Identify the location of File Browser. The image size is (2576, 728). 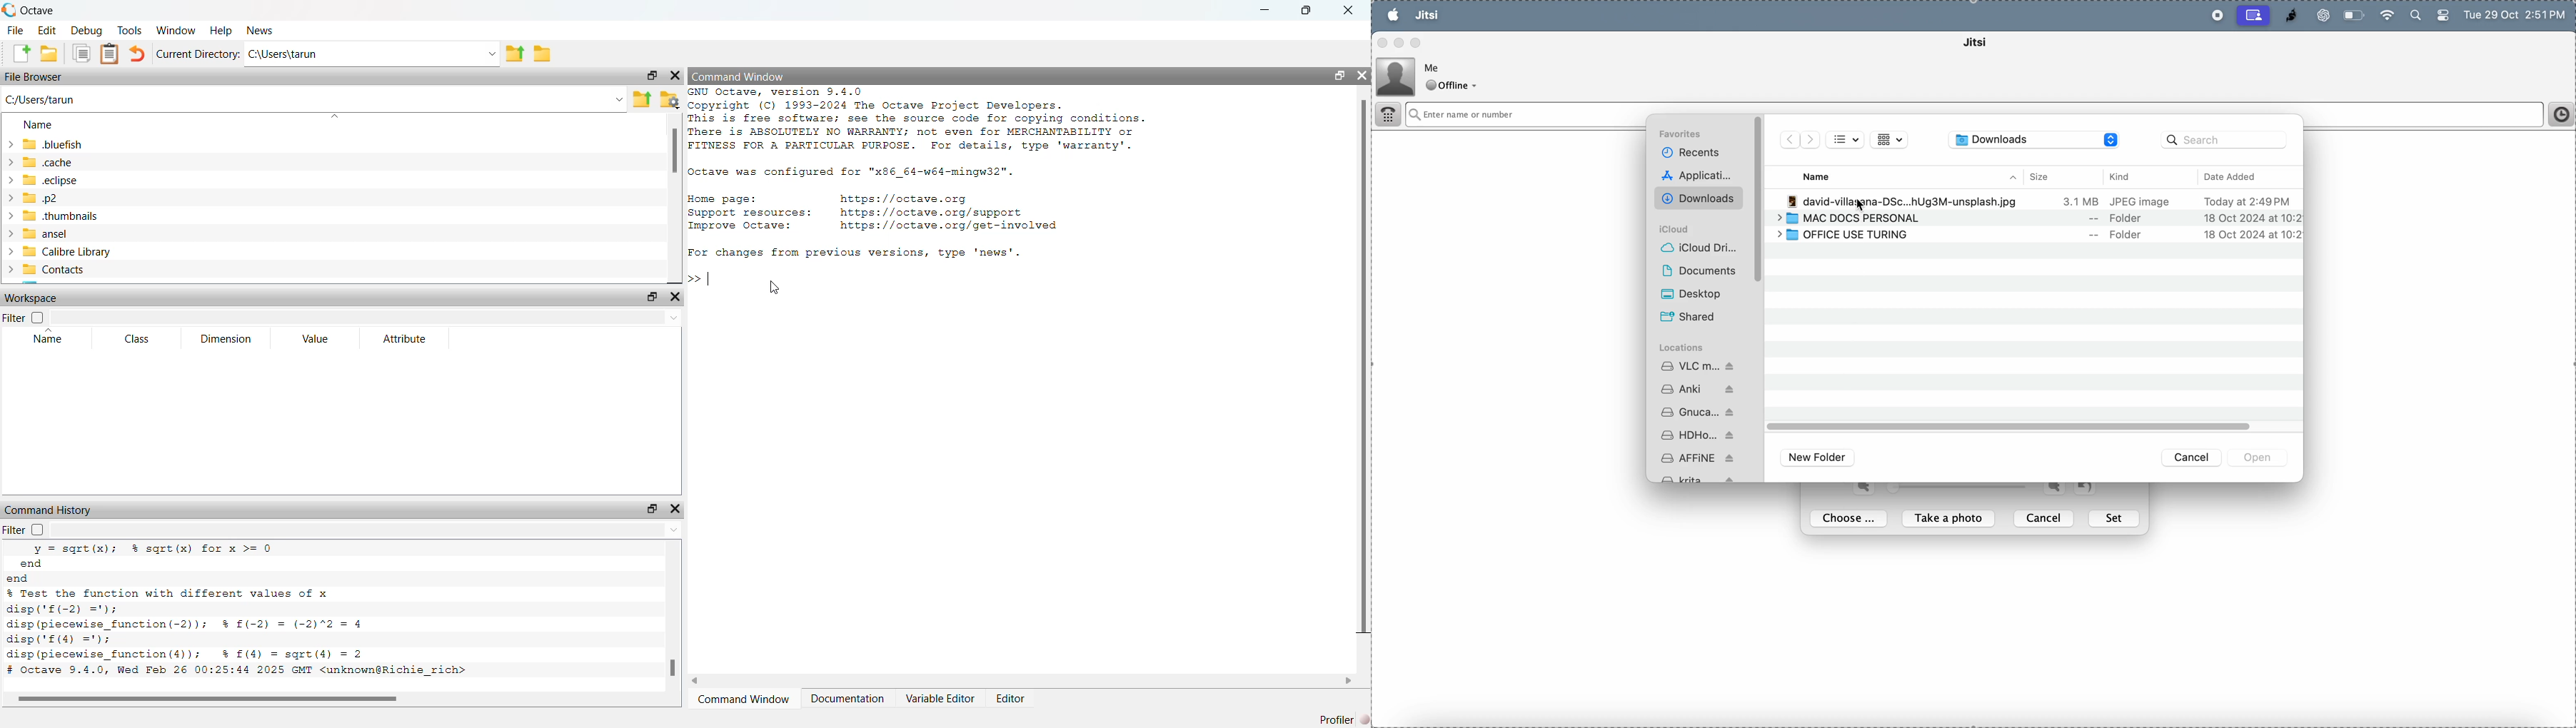
(37, 76).